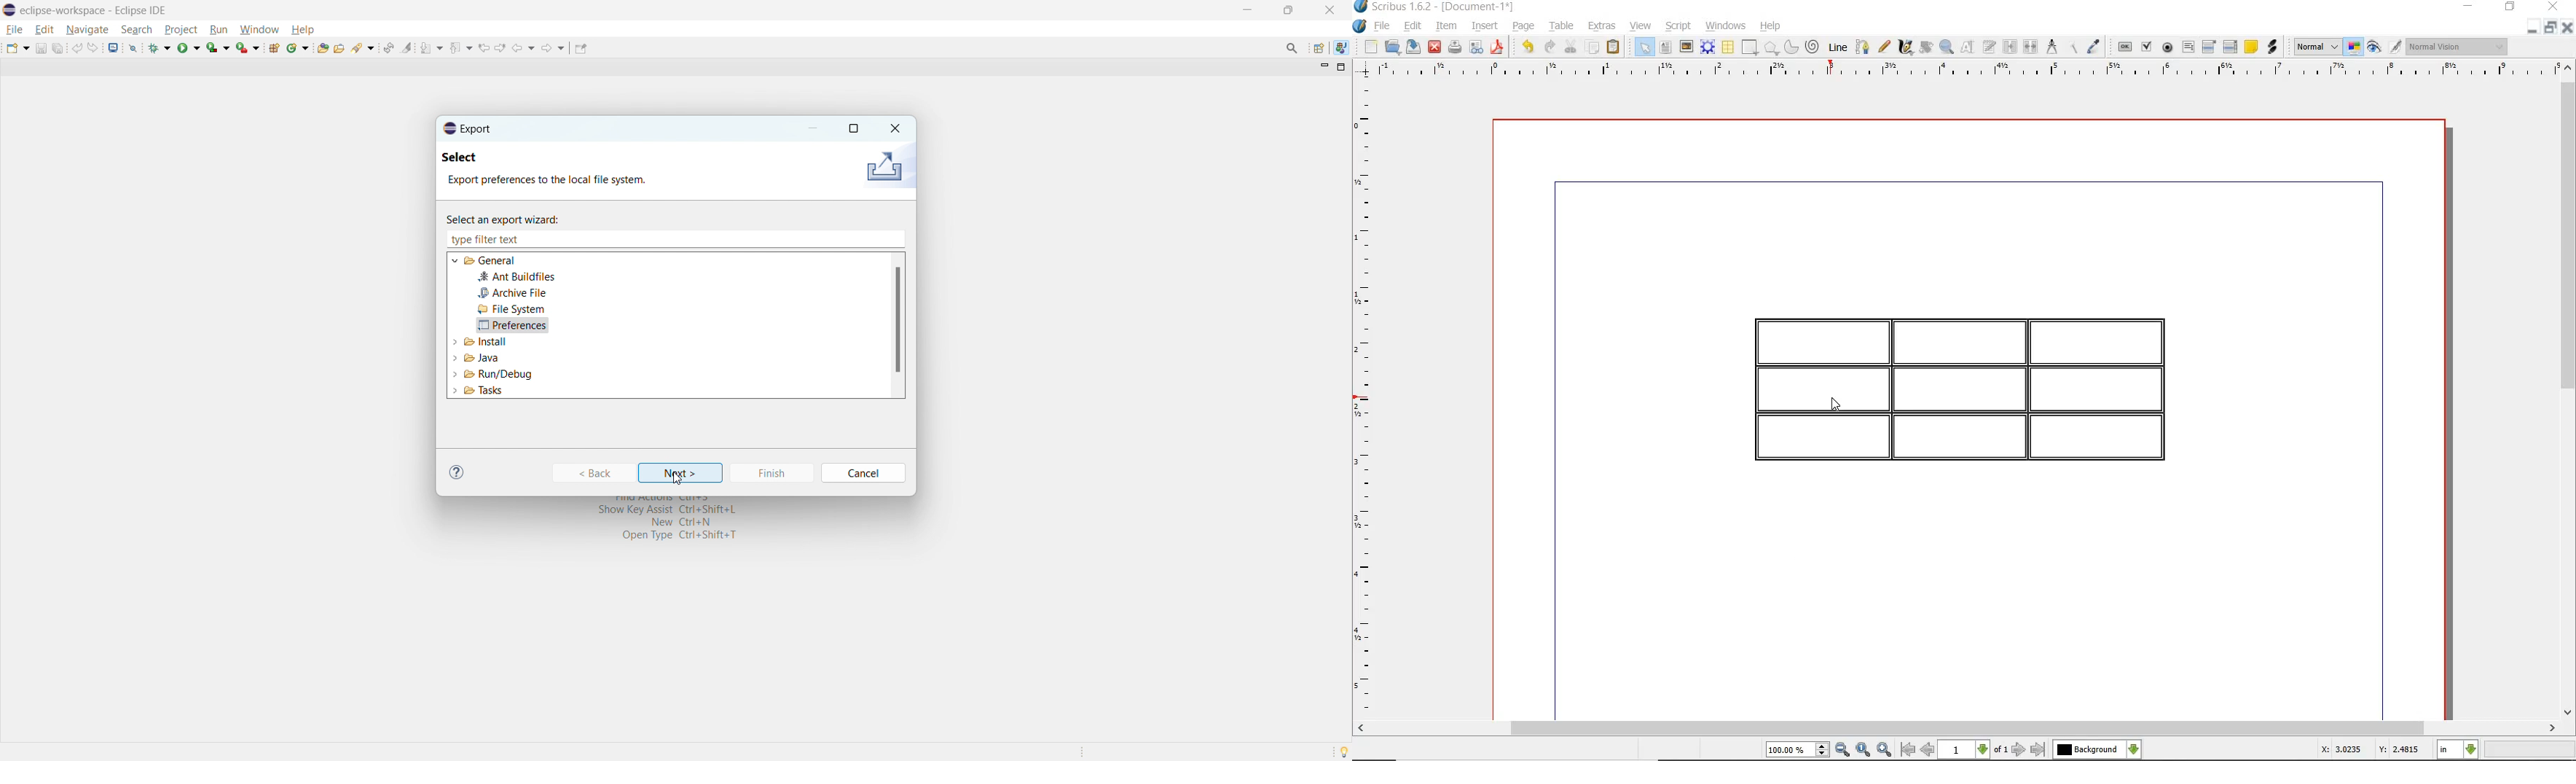  Describe the element at coordinates (1836, 403) in the screenshot. I see `Cursor` at that location.